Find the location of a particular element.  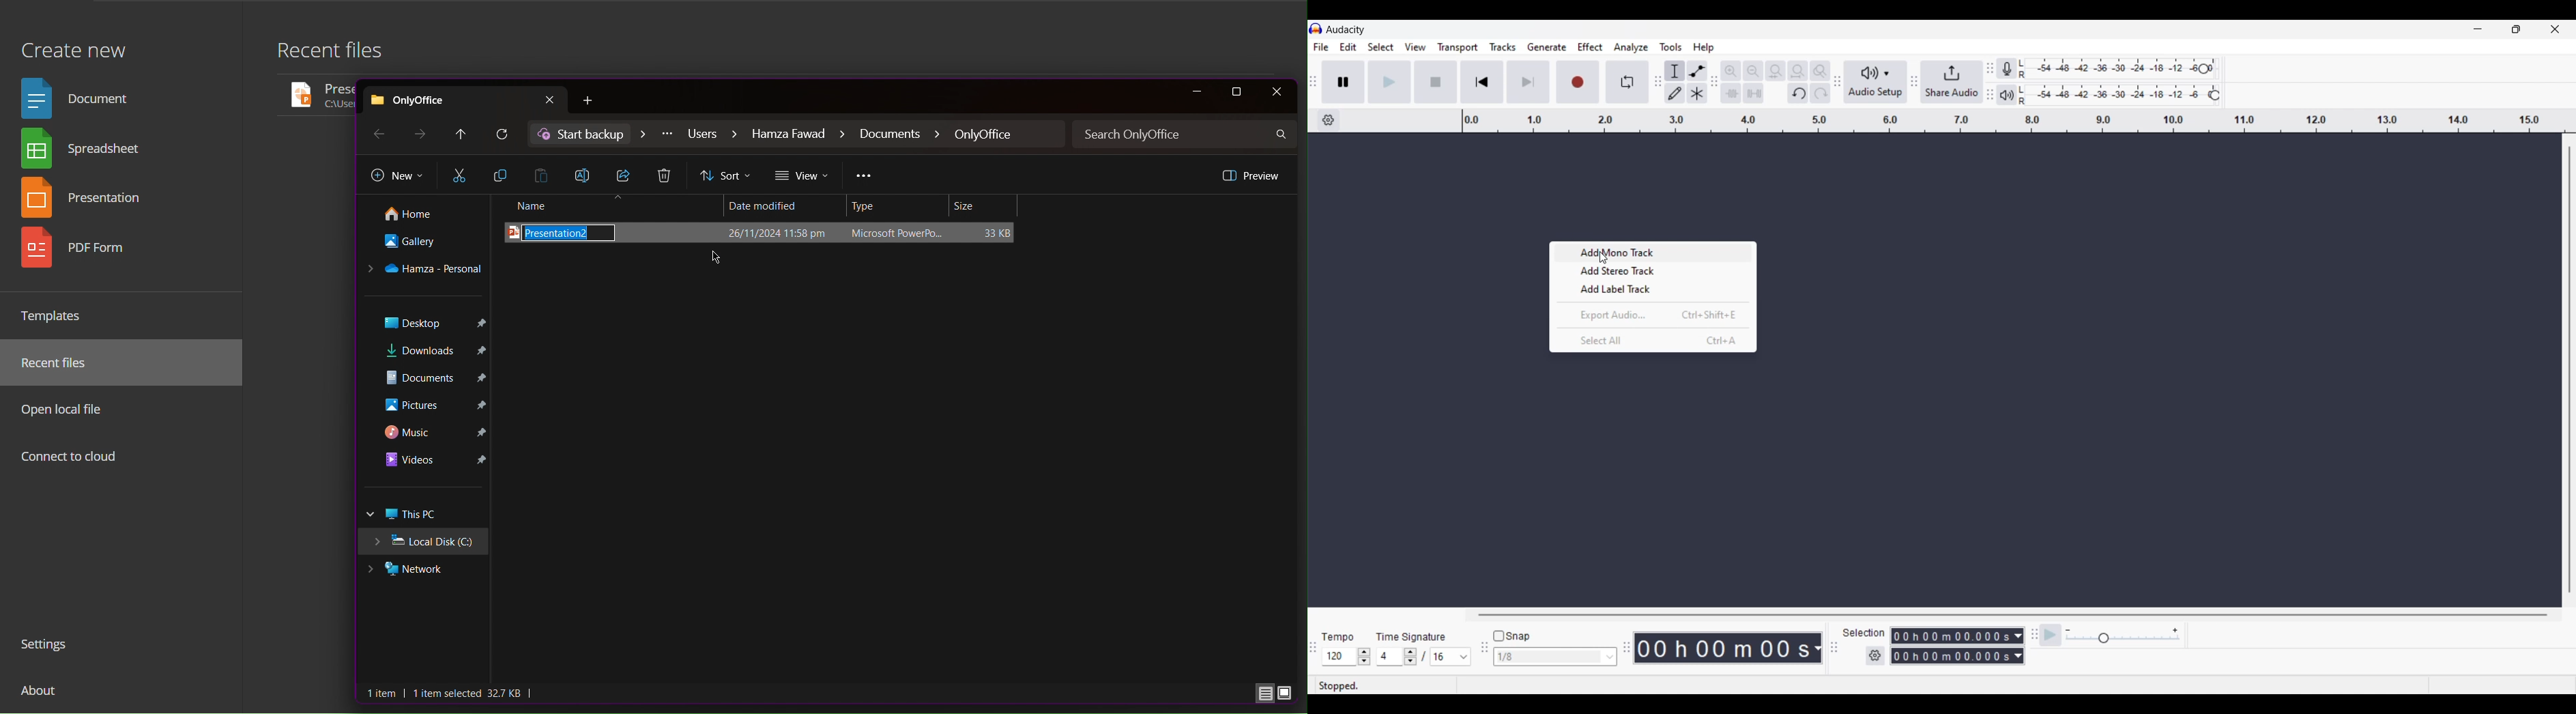

Add mono track is located at coordinates (1654, 253).